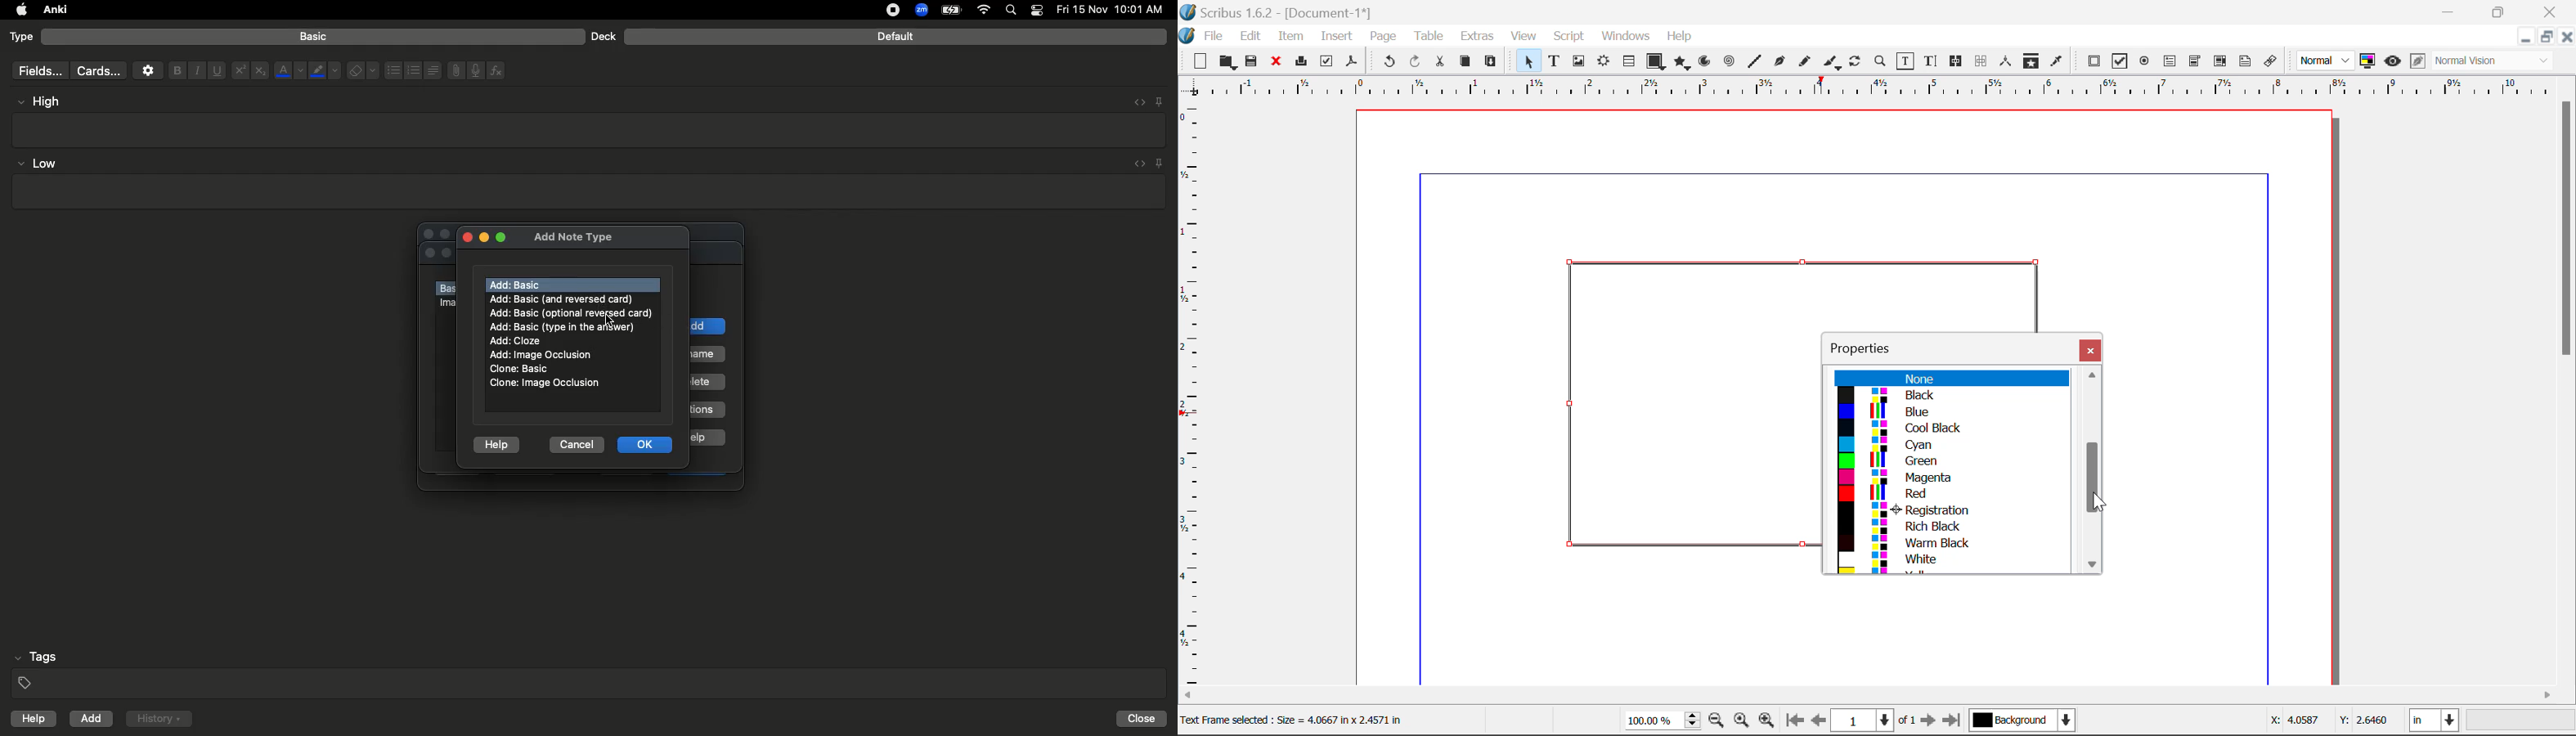  I want to click on Font color, so click(289, 70).